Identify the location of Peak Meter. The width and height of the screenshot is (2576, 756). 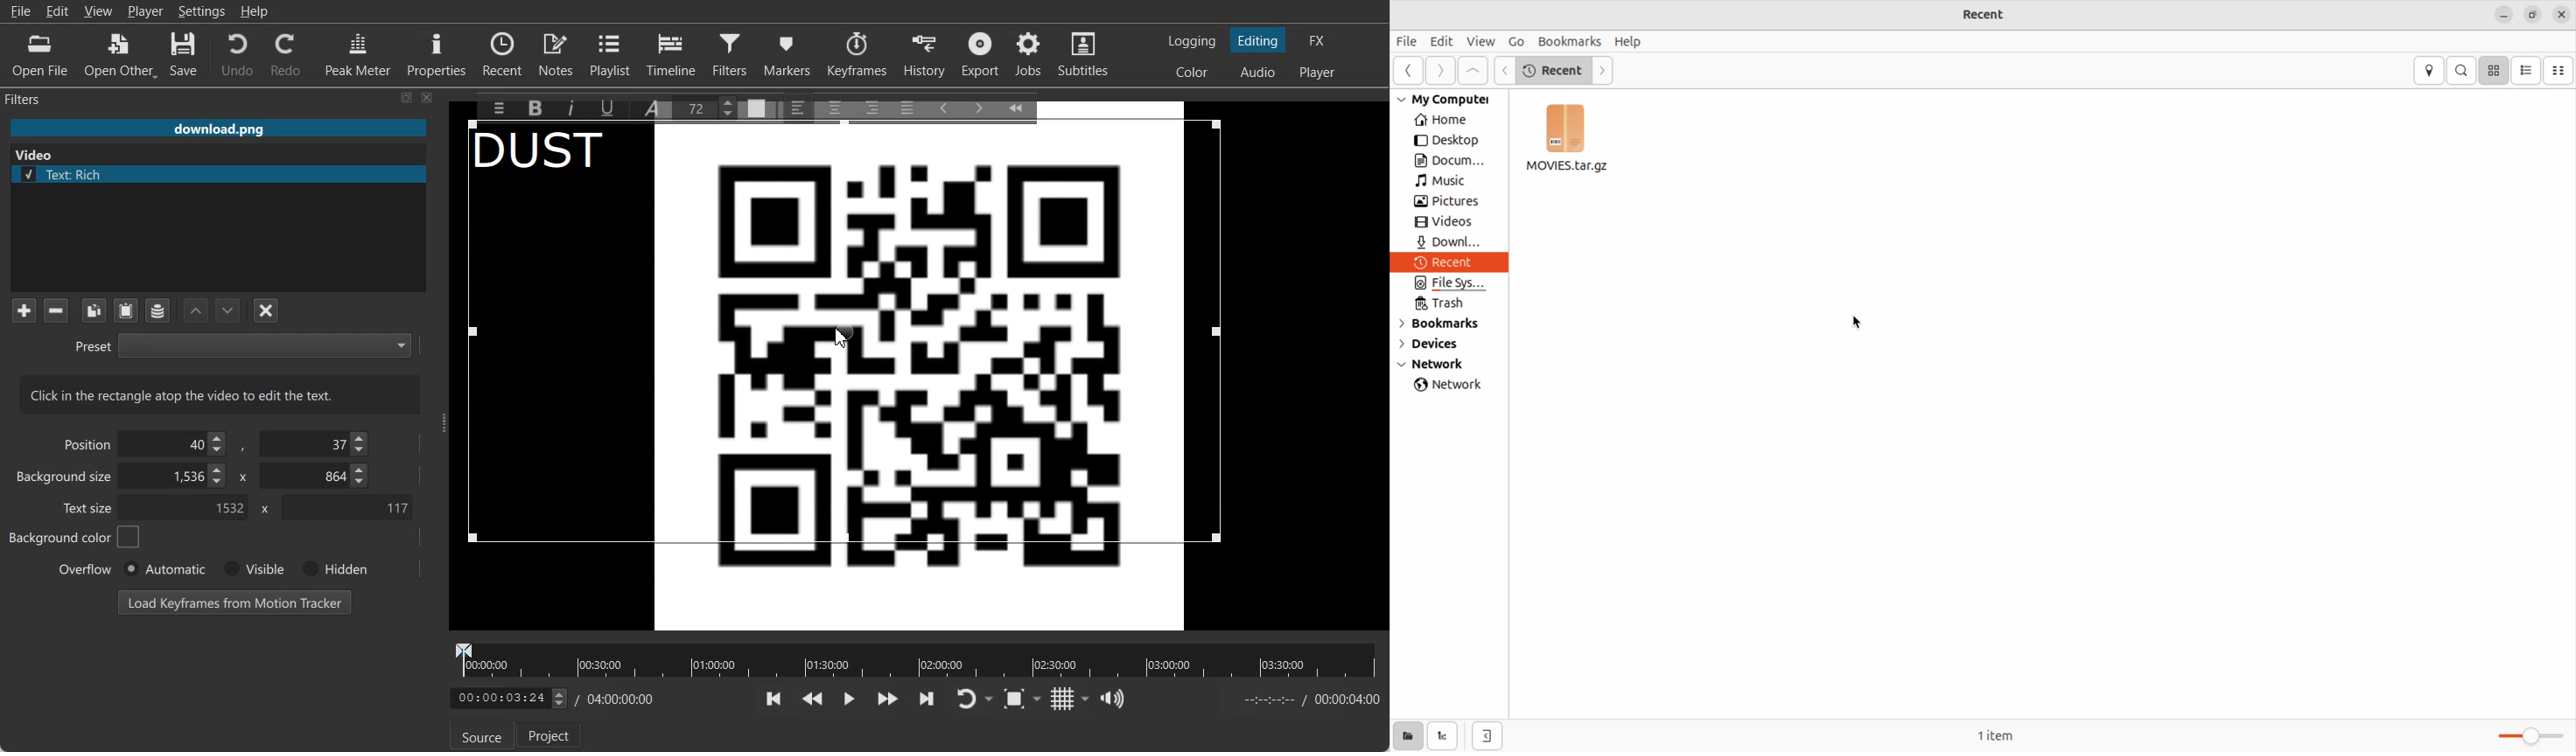
(359, 53).